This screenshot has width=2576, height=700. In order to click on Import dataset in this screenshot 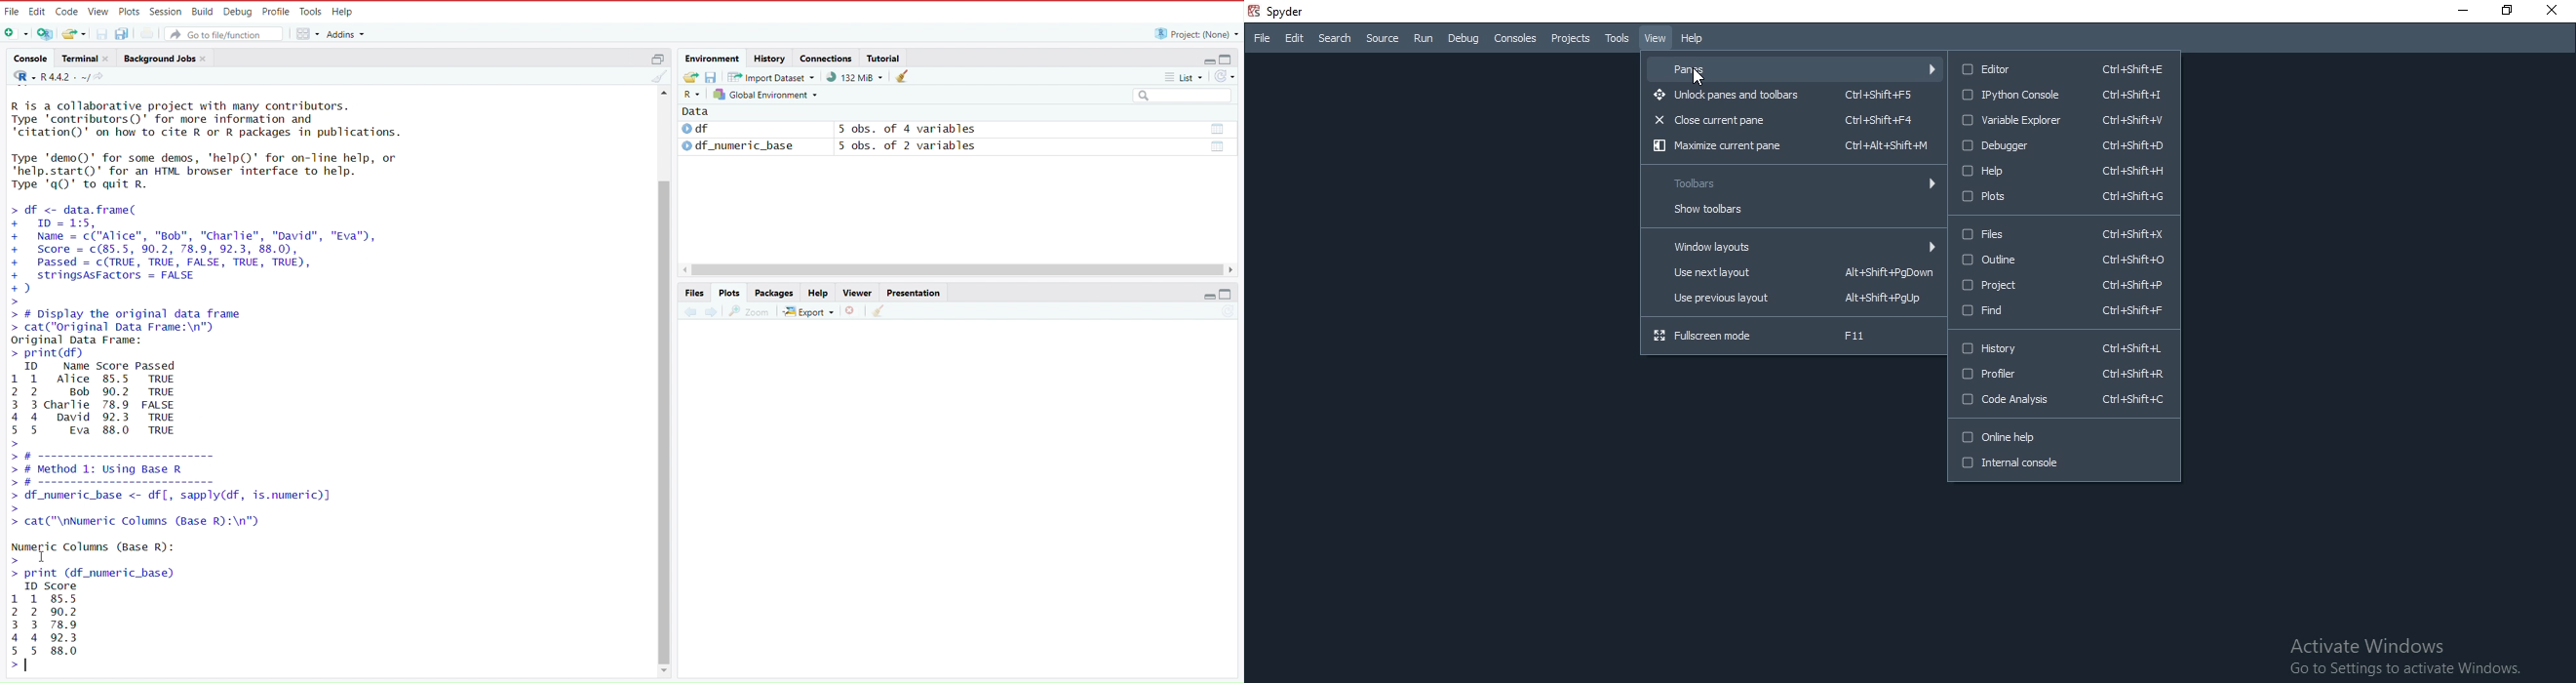, I will do `click(773, 77)`.